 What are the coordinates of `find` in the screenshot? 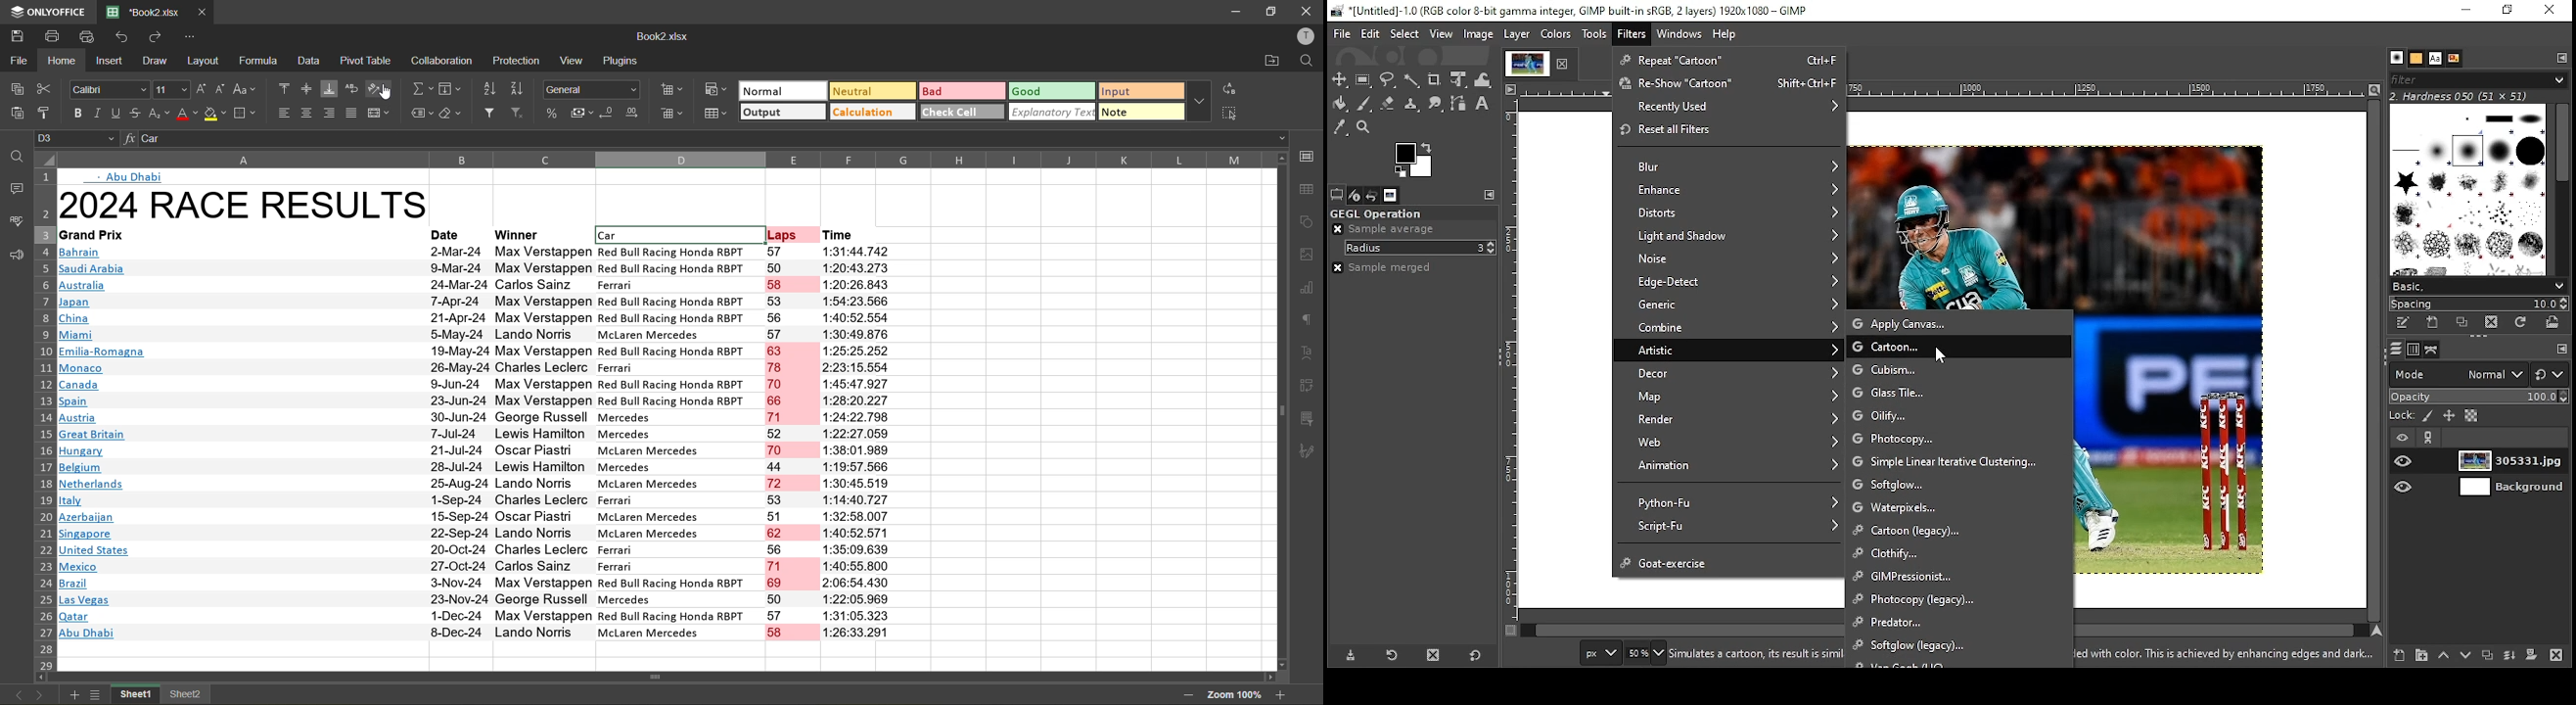 It's located at (1309, 63).